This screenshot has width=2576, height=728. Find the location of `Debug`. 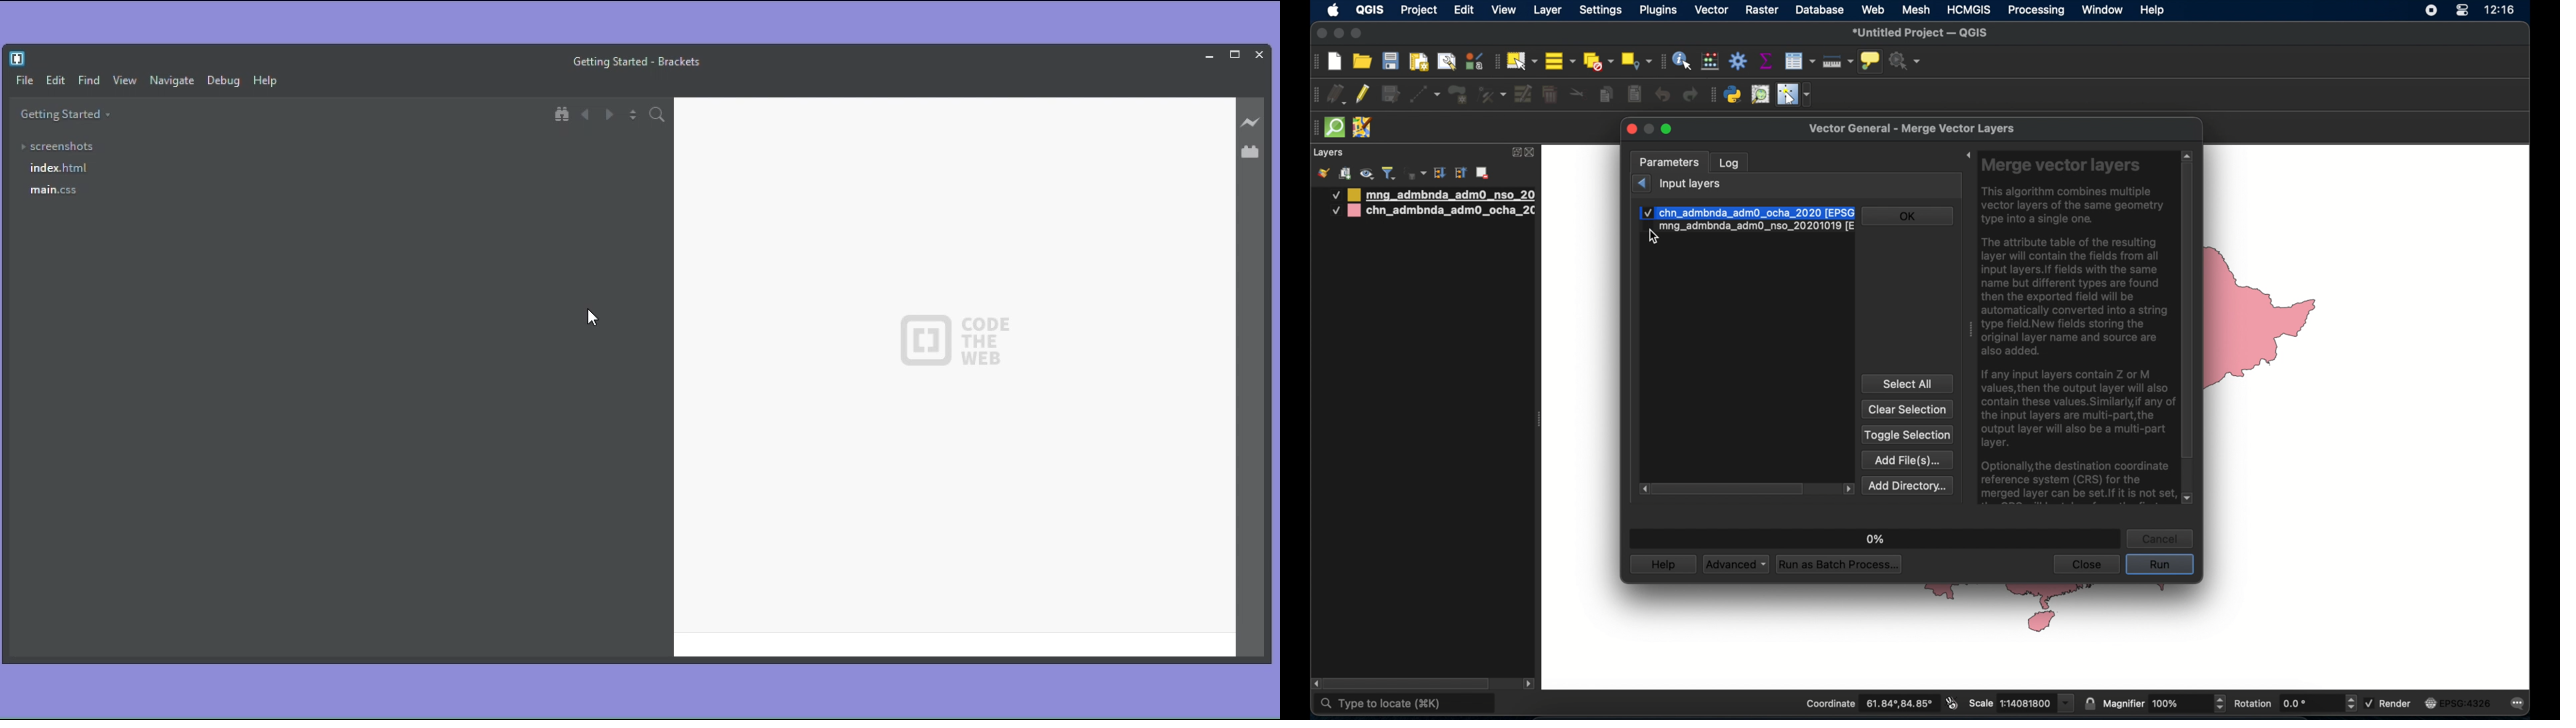

Debug is located at coordinates (226, 82).